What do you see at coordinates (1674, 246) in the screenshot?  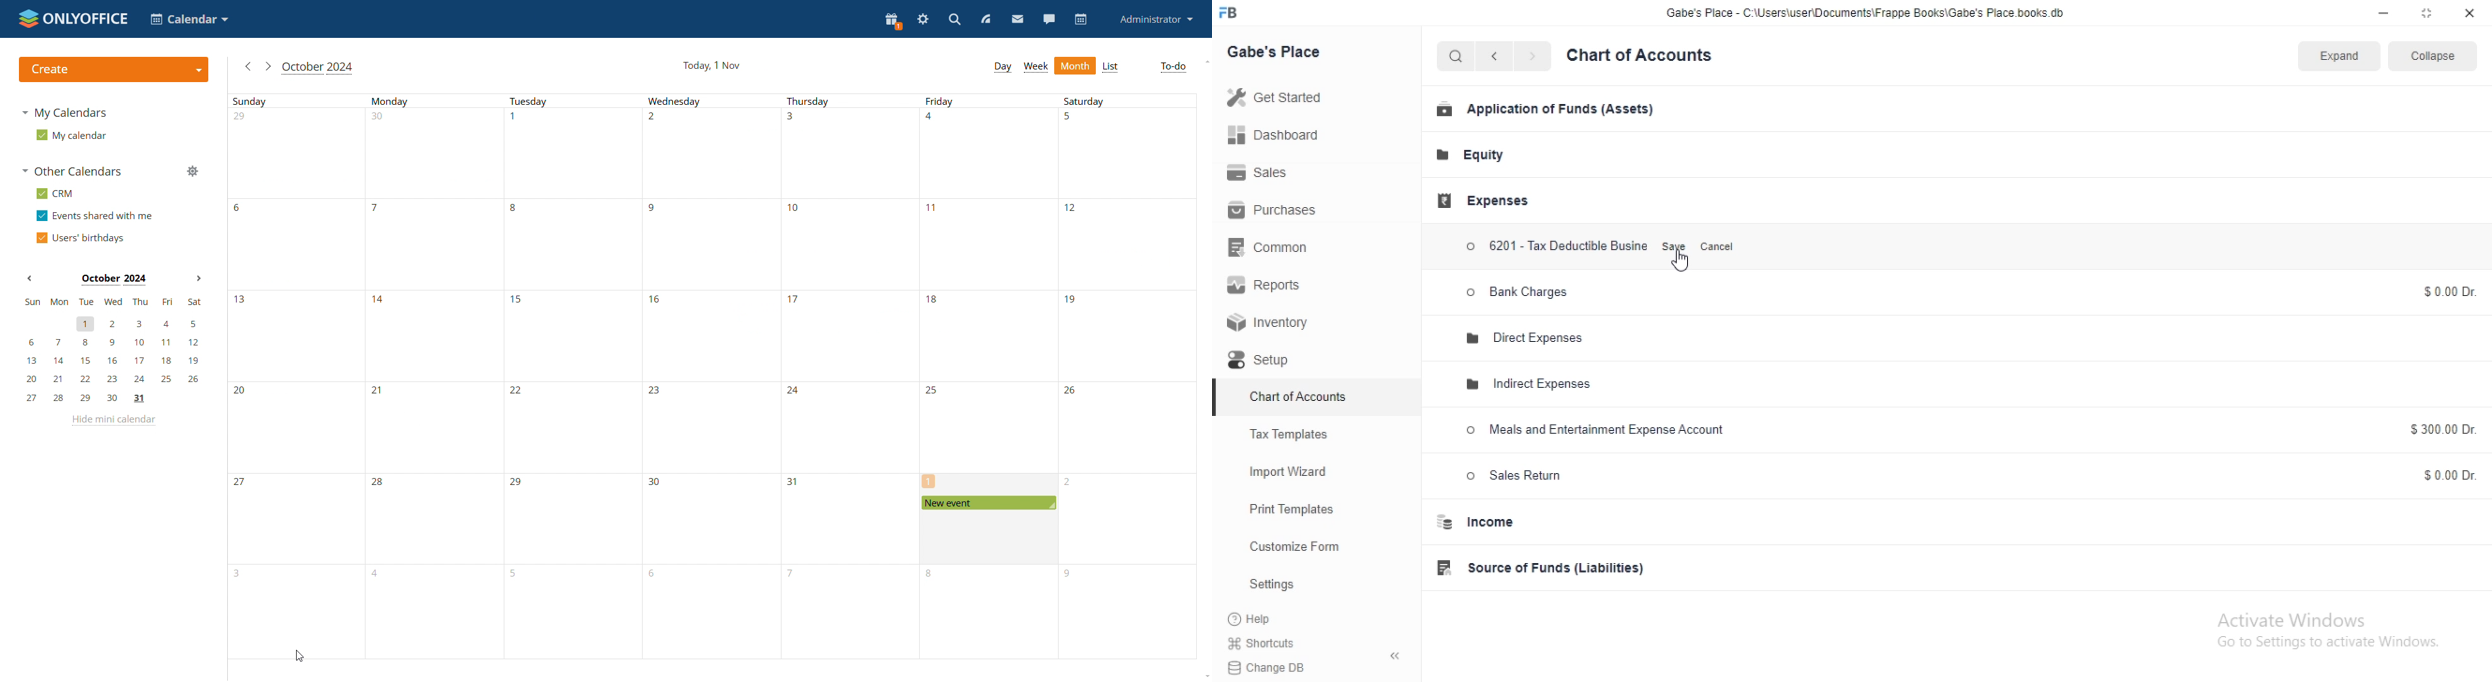 I see `Save.` at bounding box center [1674, 246].